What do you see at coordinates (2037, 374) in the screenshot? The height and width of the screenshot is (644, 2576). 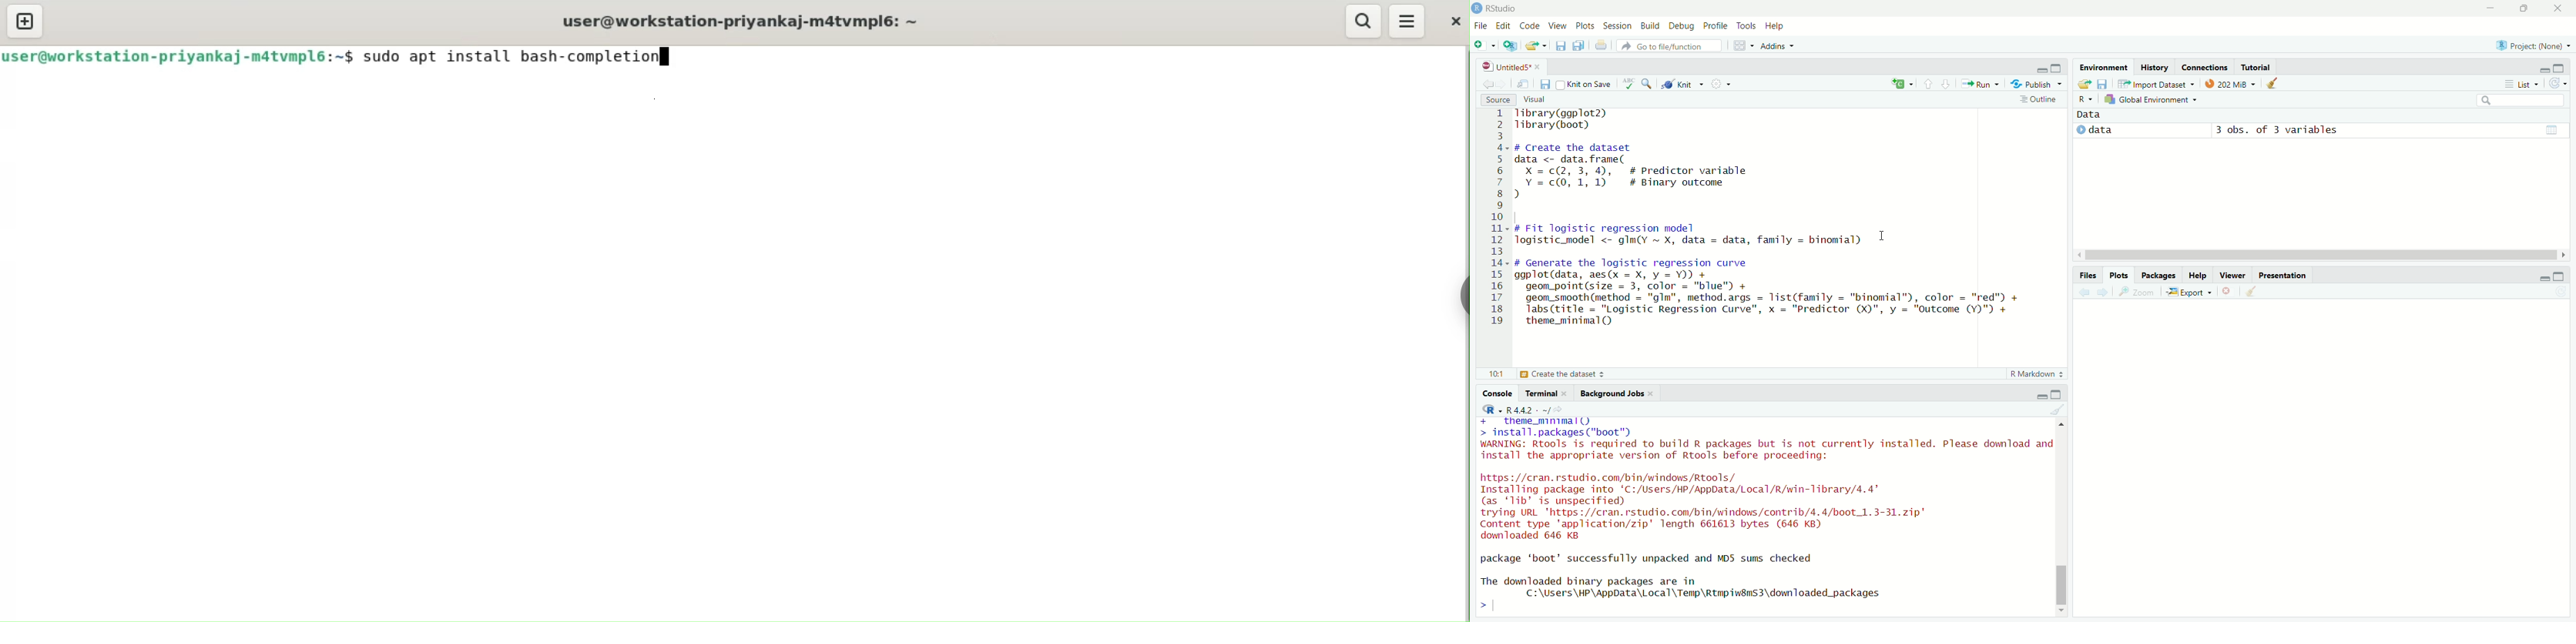 I see `R Markdown` at bounding box center [2037, 374].